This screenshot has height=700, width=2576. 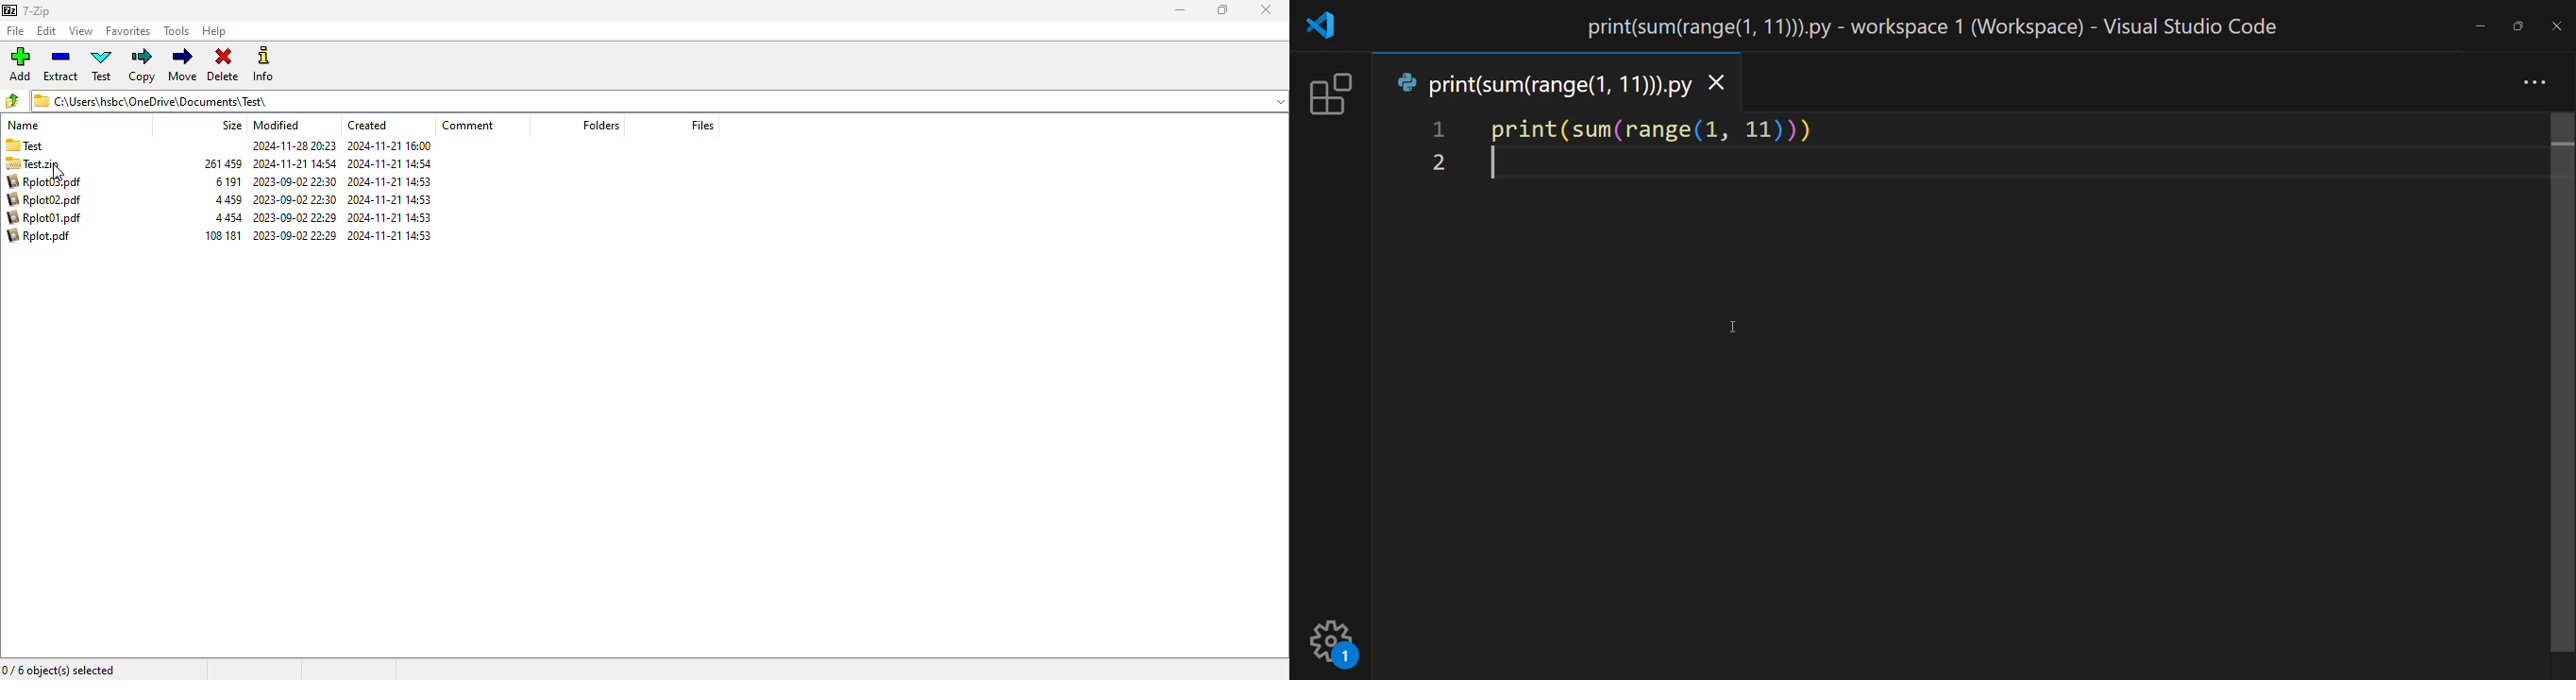 I want to click on 2024-11-21 14:53, so click(x=392, y=216).